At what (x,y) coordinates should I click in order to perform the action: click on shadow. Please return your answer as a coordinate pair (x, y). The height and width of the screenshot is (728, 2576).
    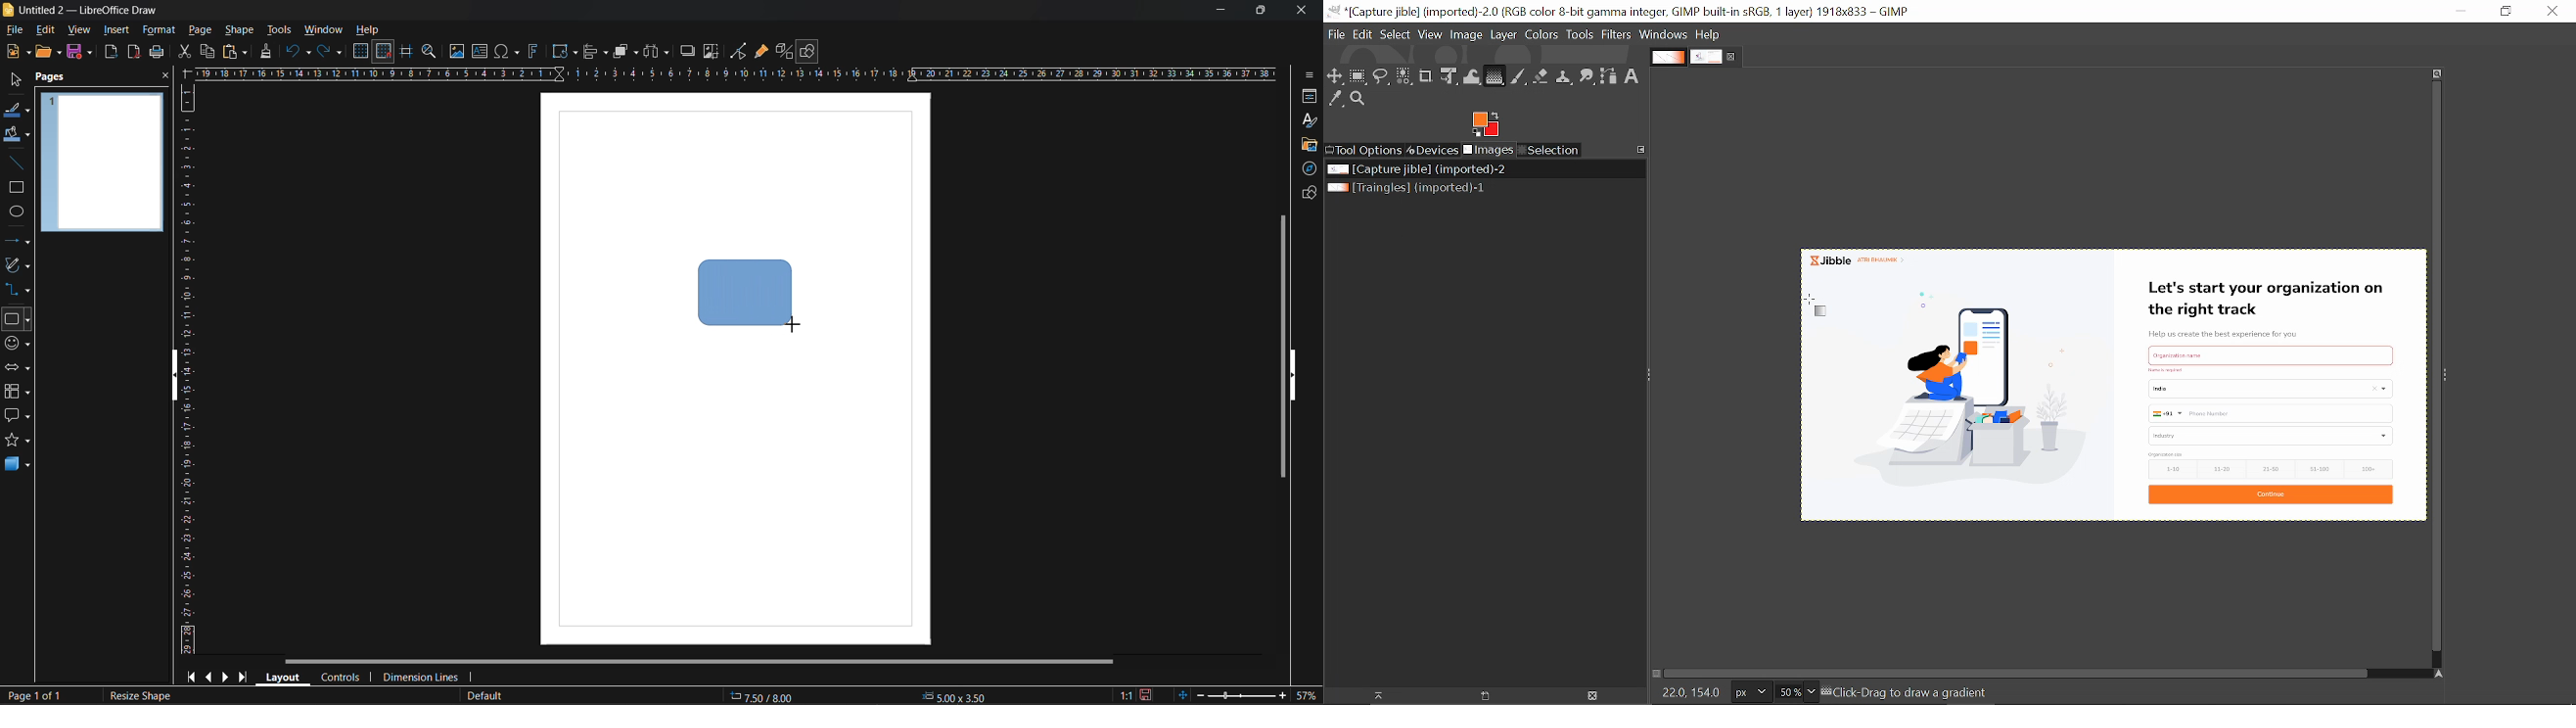
    Looking at the image, I should click on (689, 51).